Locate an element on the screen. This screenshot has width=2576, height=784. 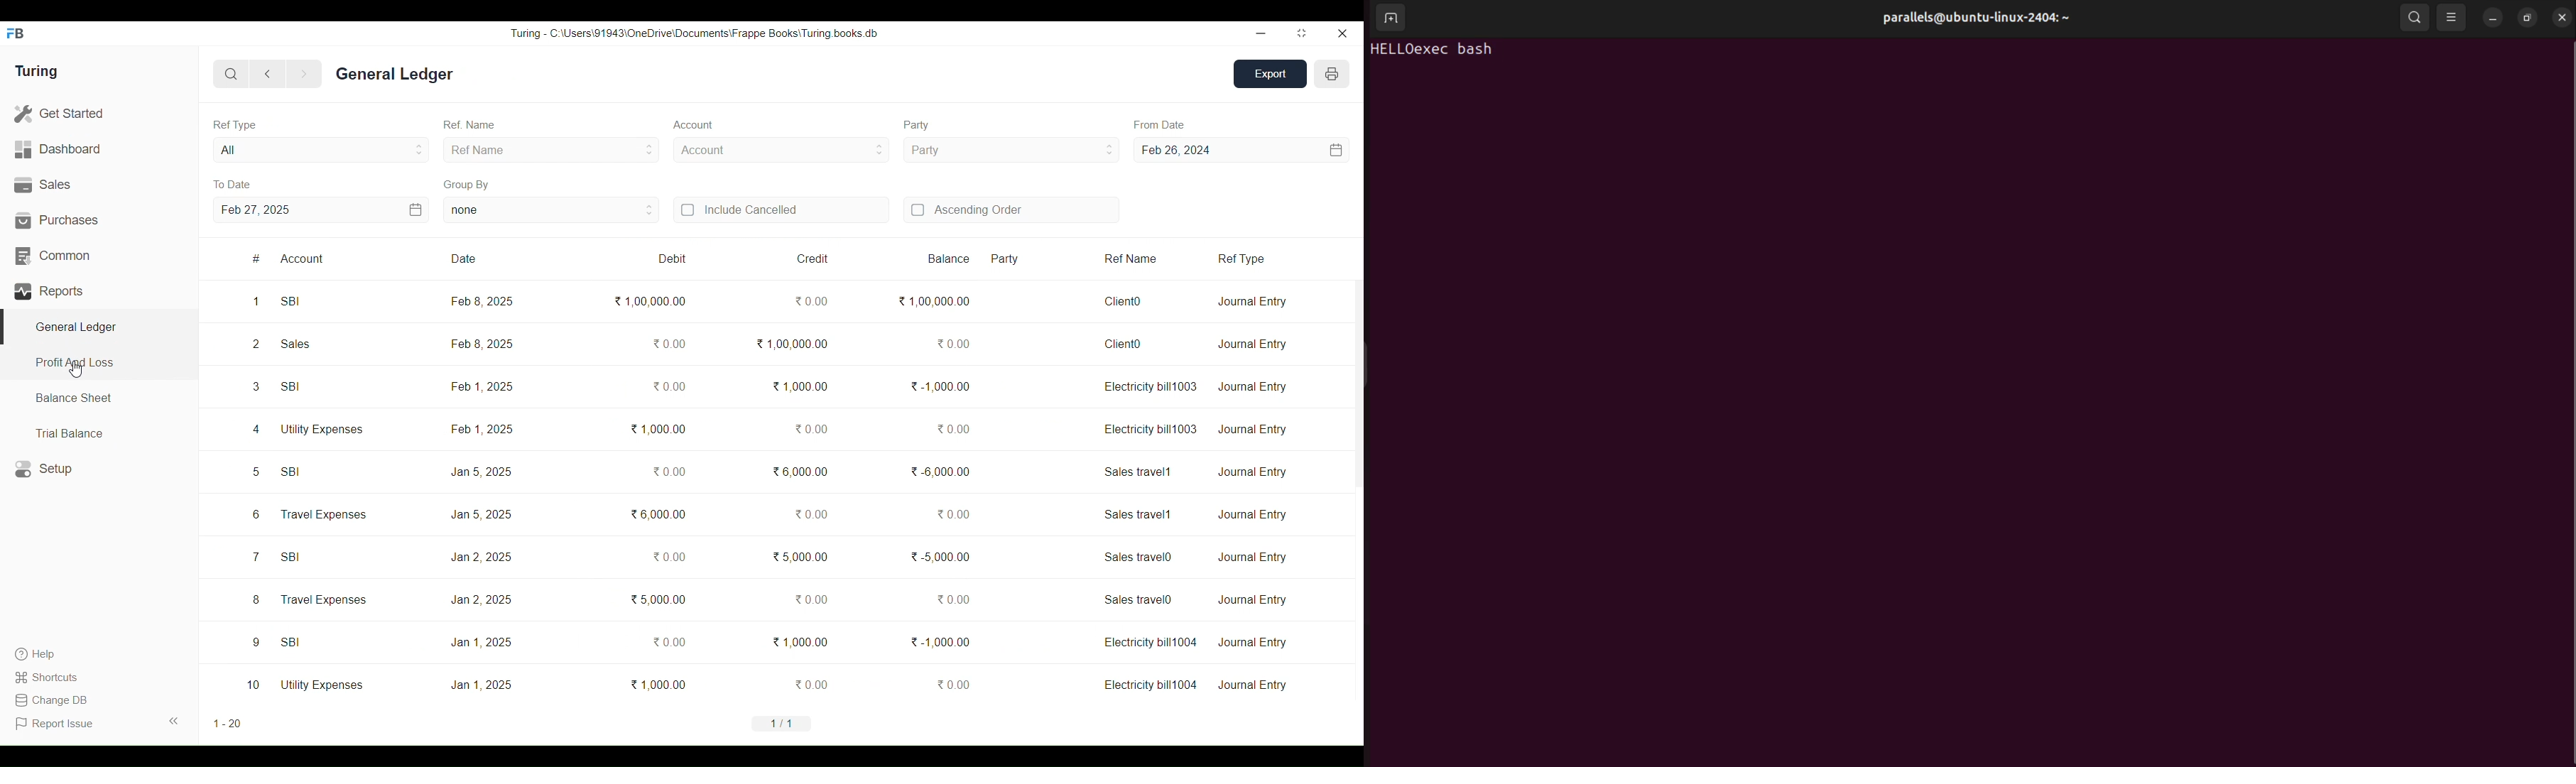
Collapse is located at coordinates (174, 721).